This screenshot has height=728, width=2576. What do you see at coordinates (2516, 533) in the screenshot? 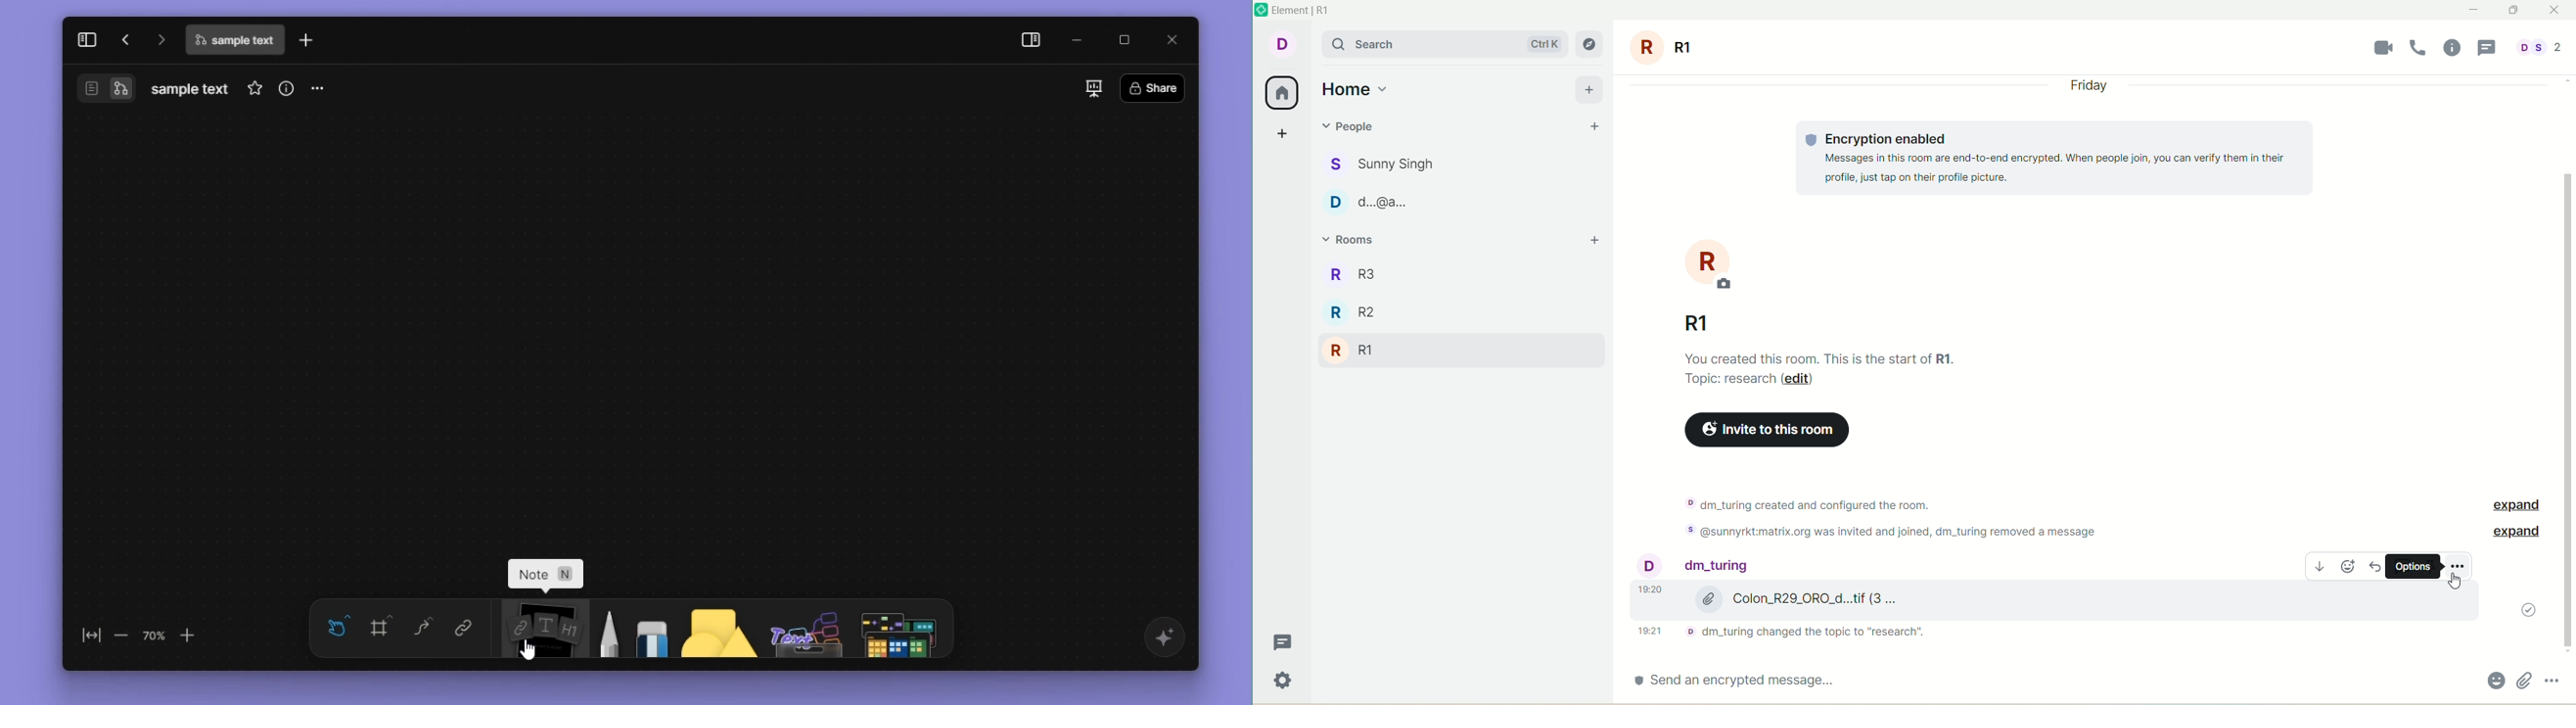
I see `expand` at bounding box center [2516, 533].